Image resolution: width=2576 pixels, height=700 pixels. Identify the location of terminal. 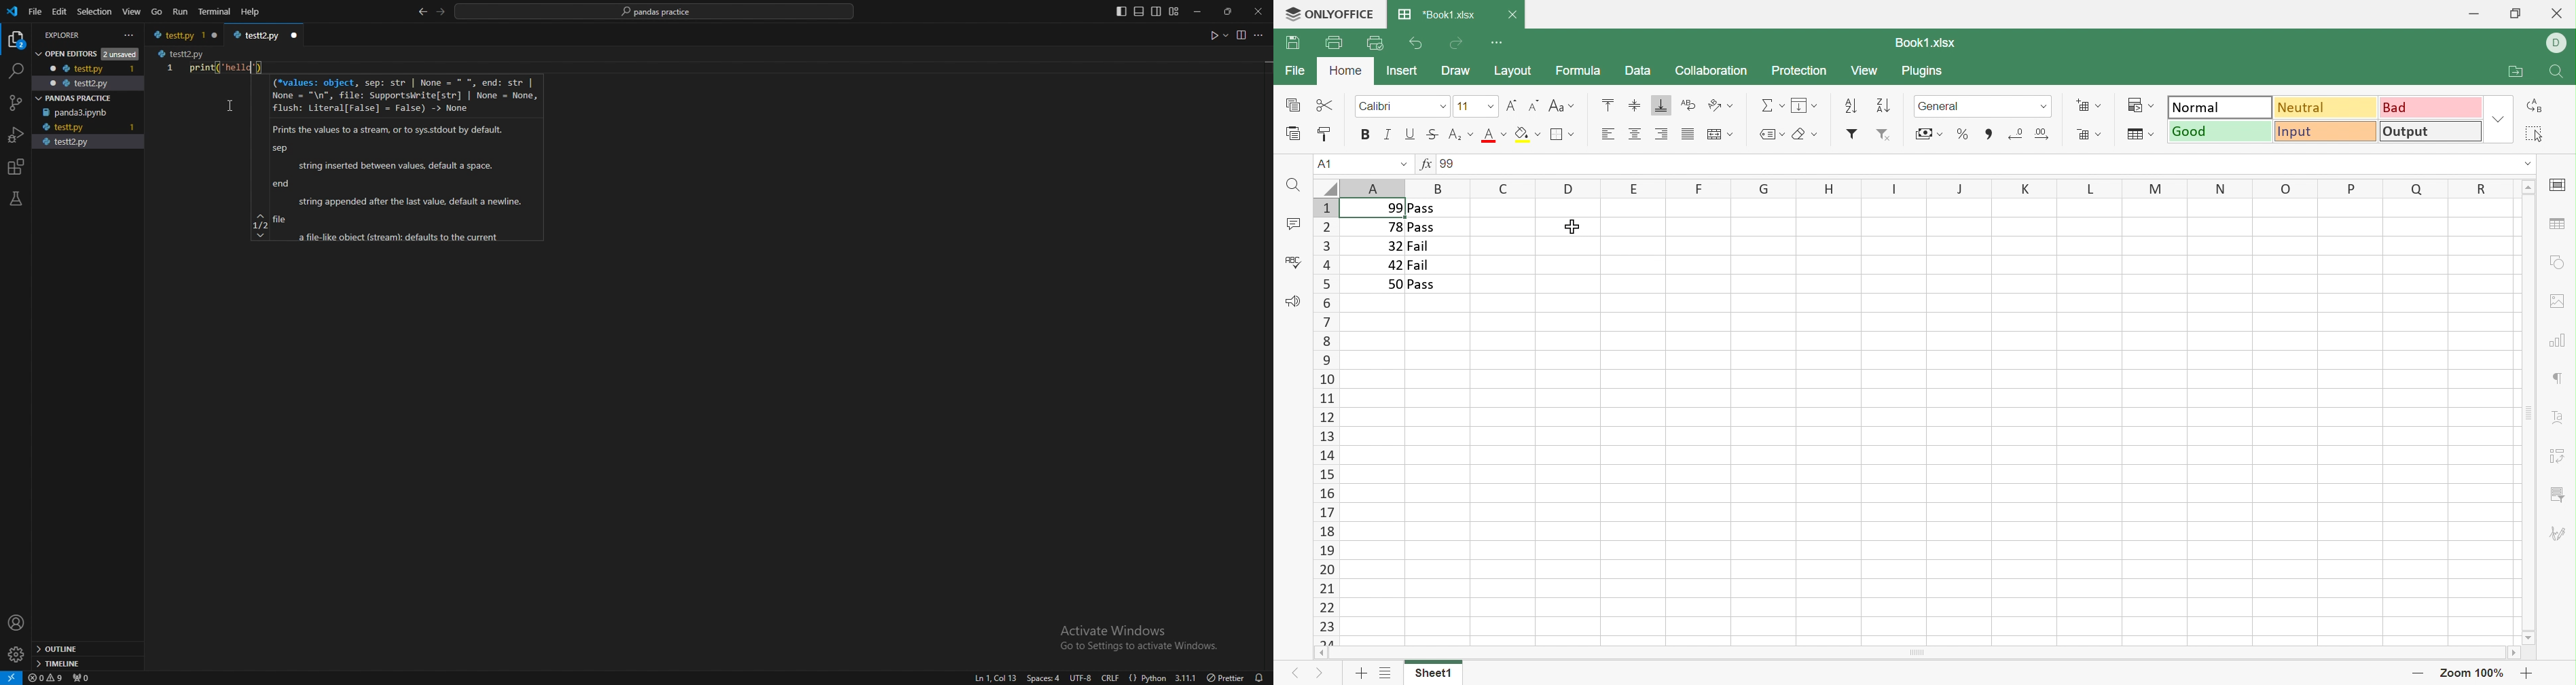
(216, 11).